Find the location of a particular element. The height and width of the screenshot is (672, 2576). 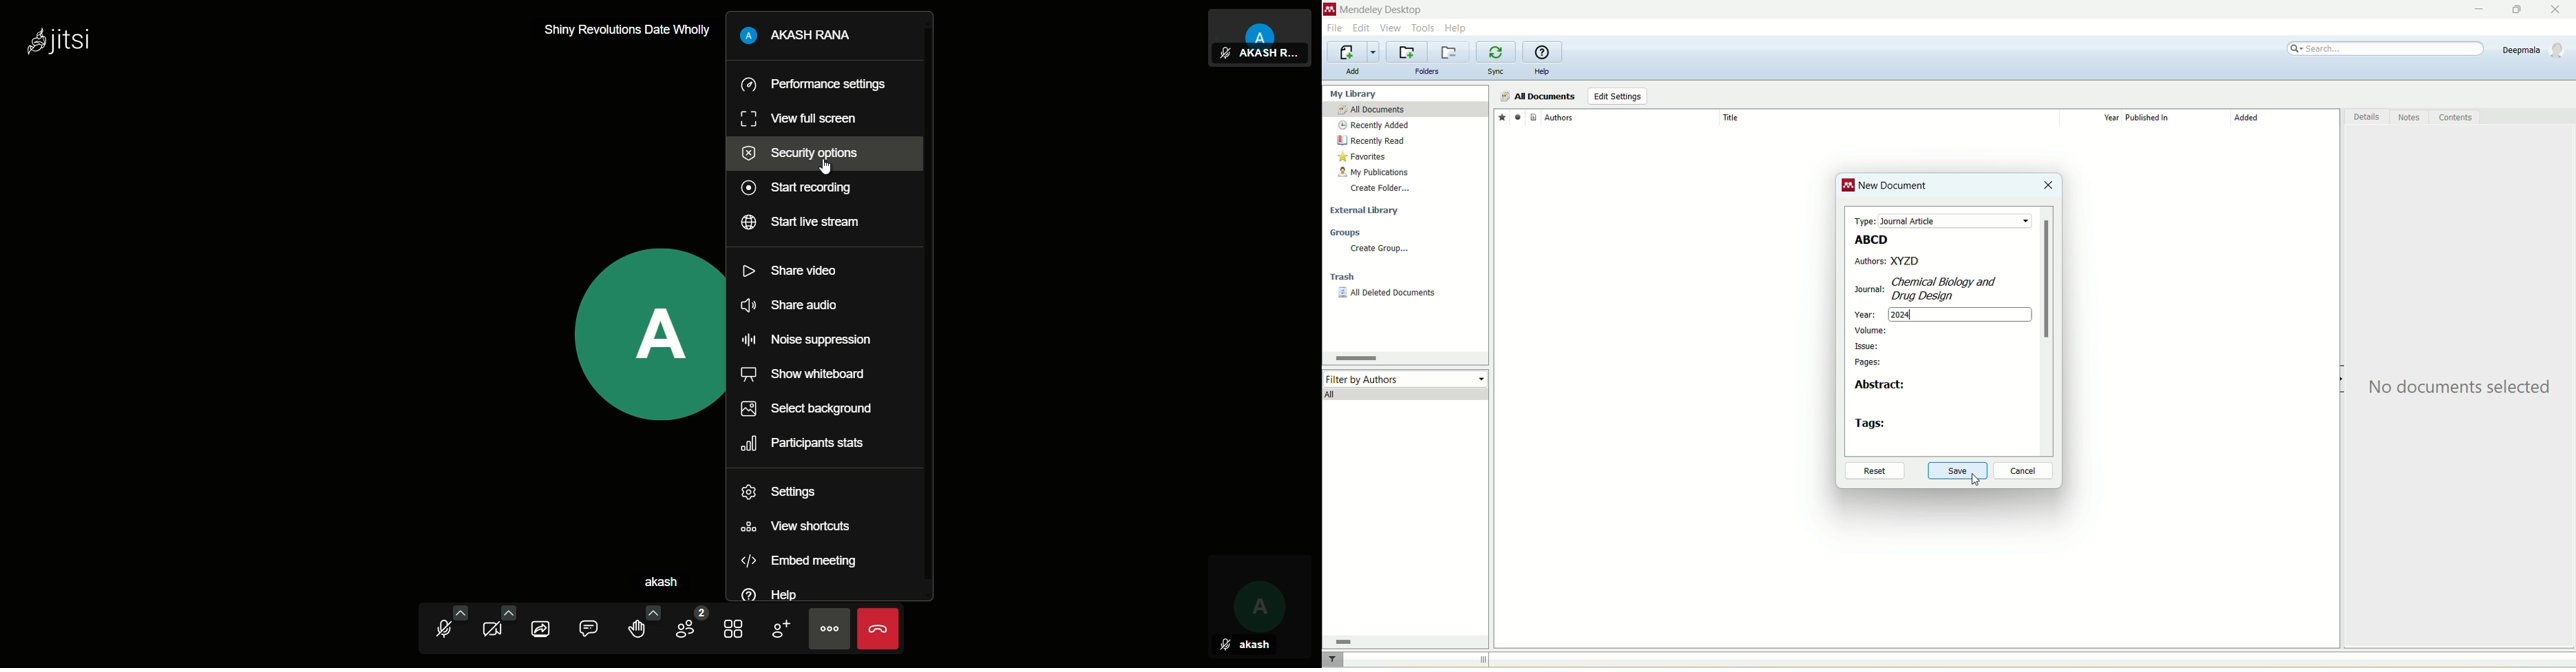

create folder is located at coordinates (1380, 188).